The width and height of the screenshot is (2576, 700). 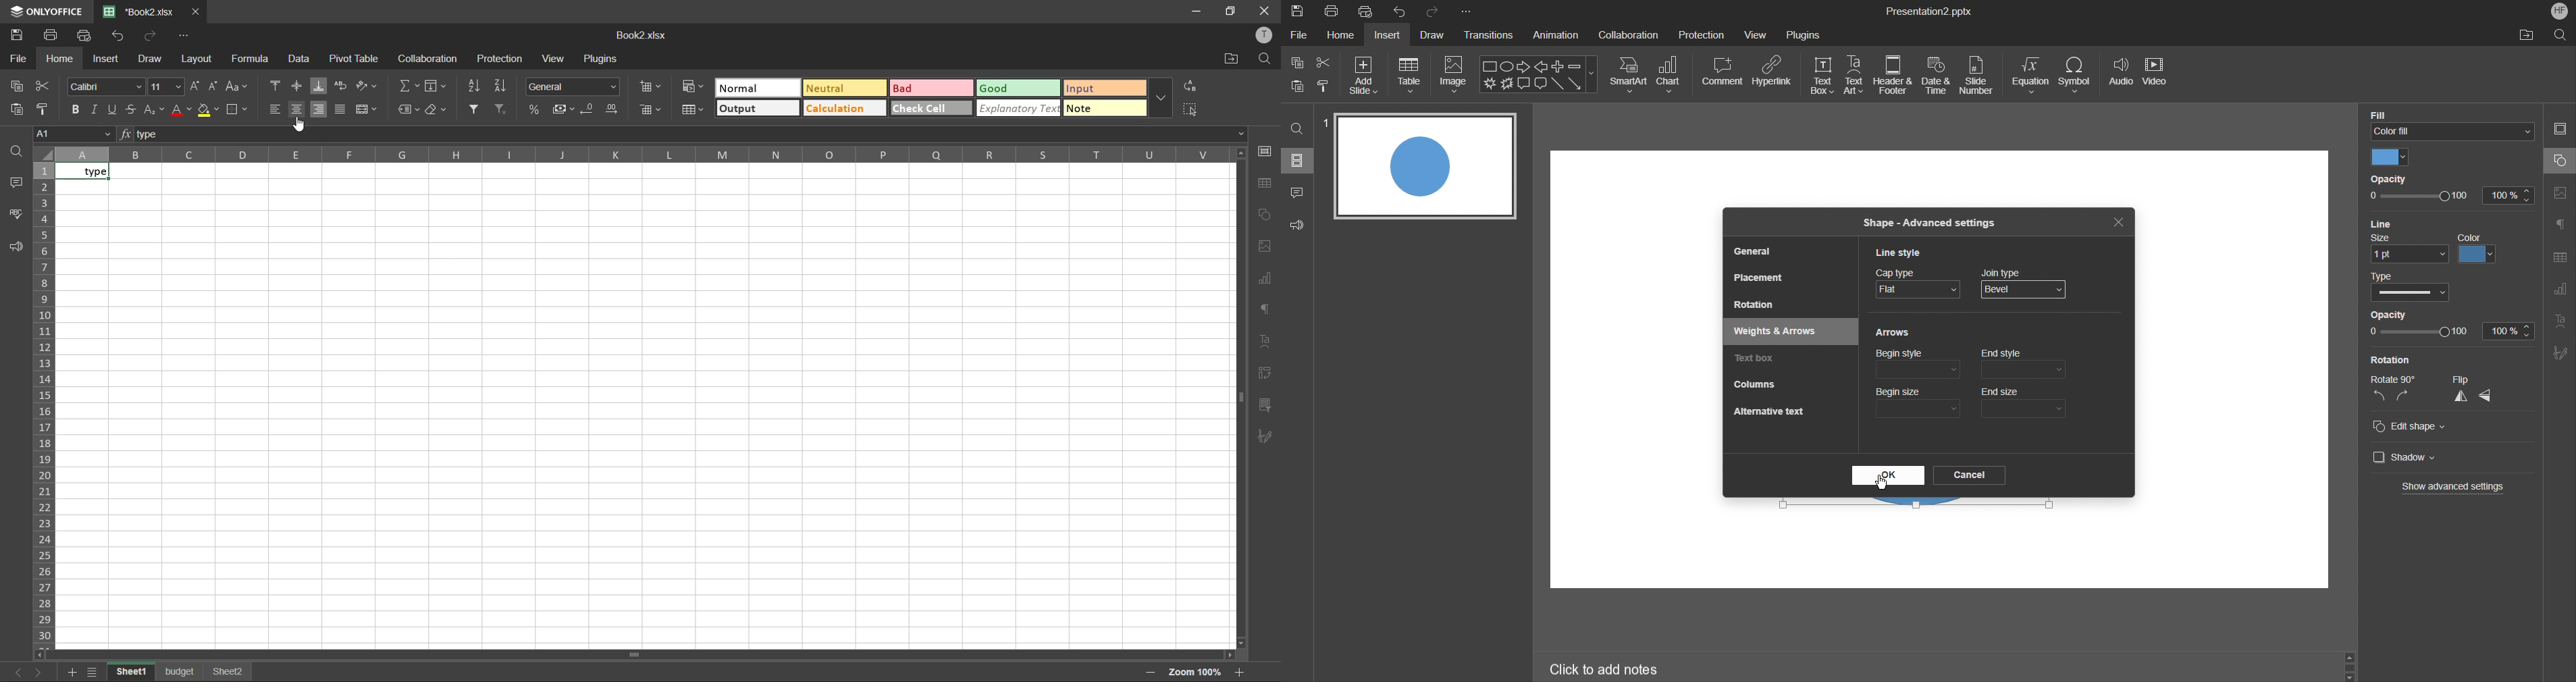 I want to click on Graph Settings, so click(x=2557, y=292).